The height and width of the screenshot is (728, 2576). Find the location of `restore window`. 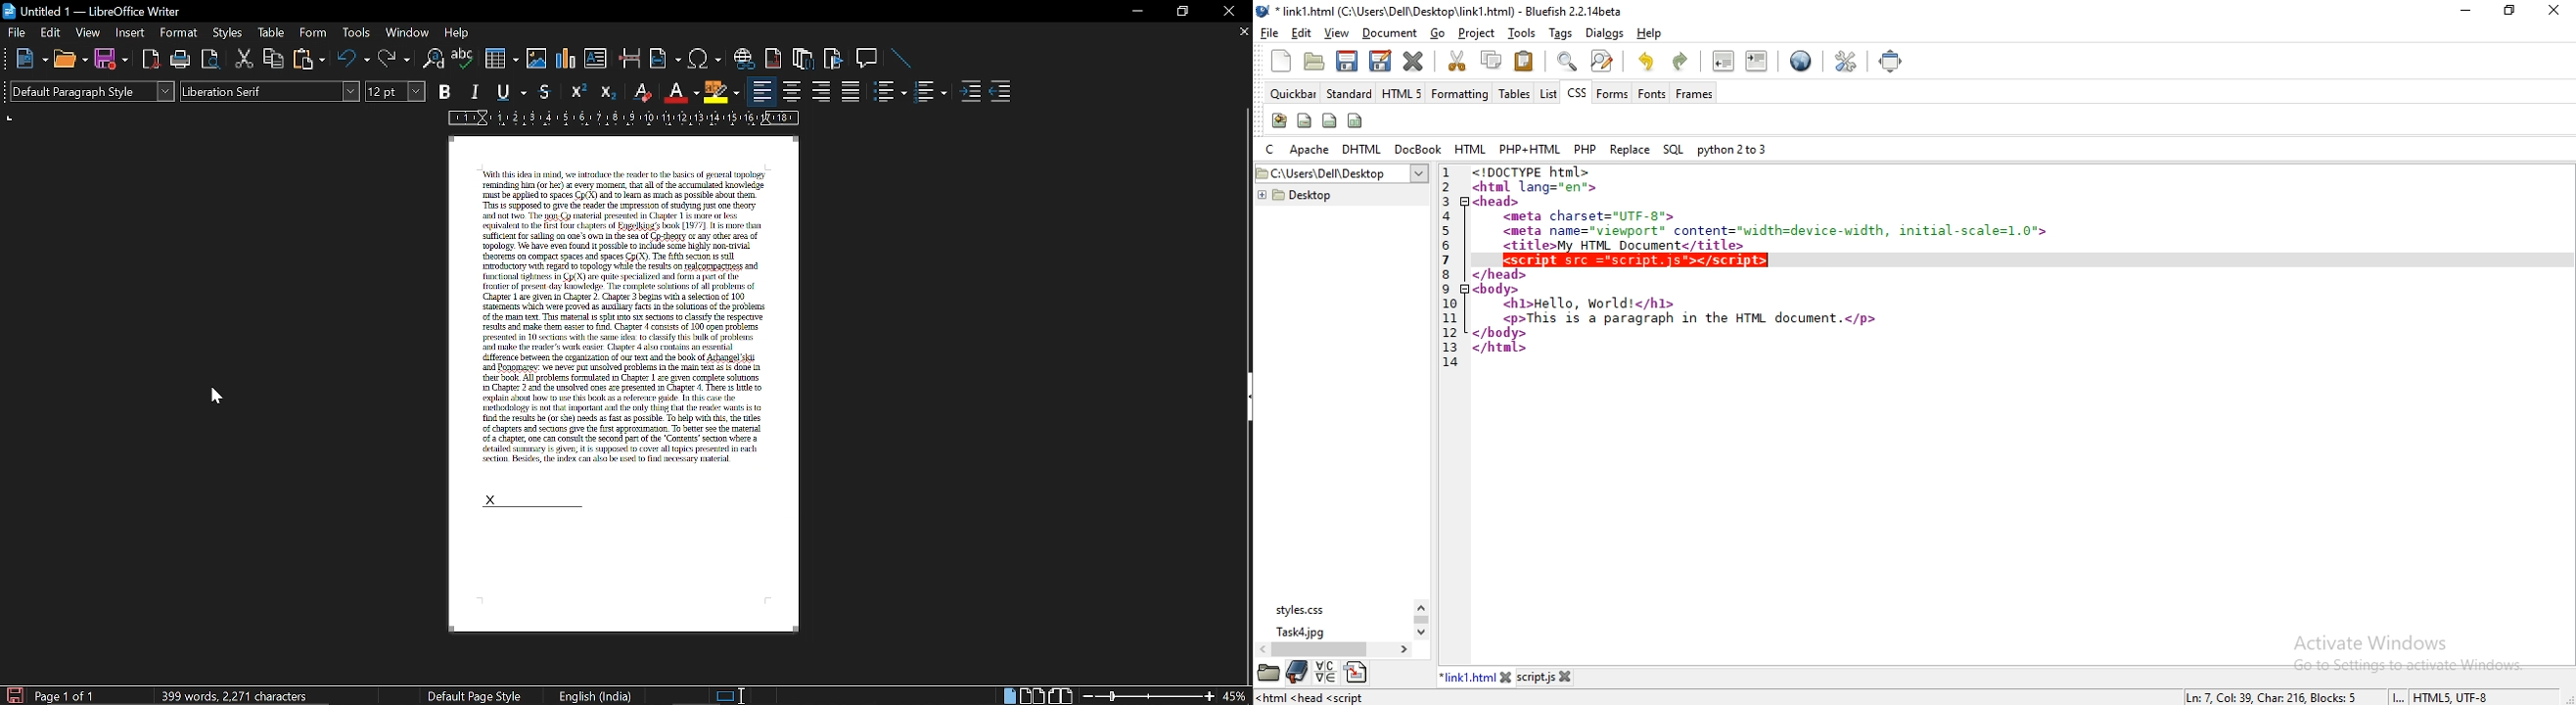

restore window is located at coordinates (2507, 10).